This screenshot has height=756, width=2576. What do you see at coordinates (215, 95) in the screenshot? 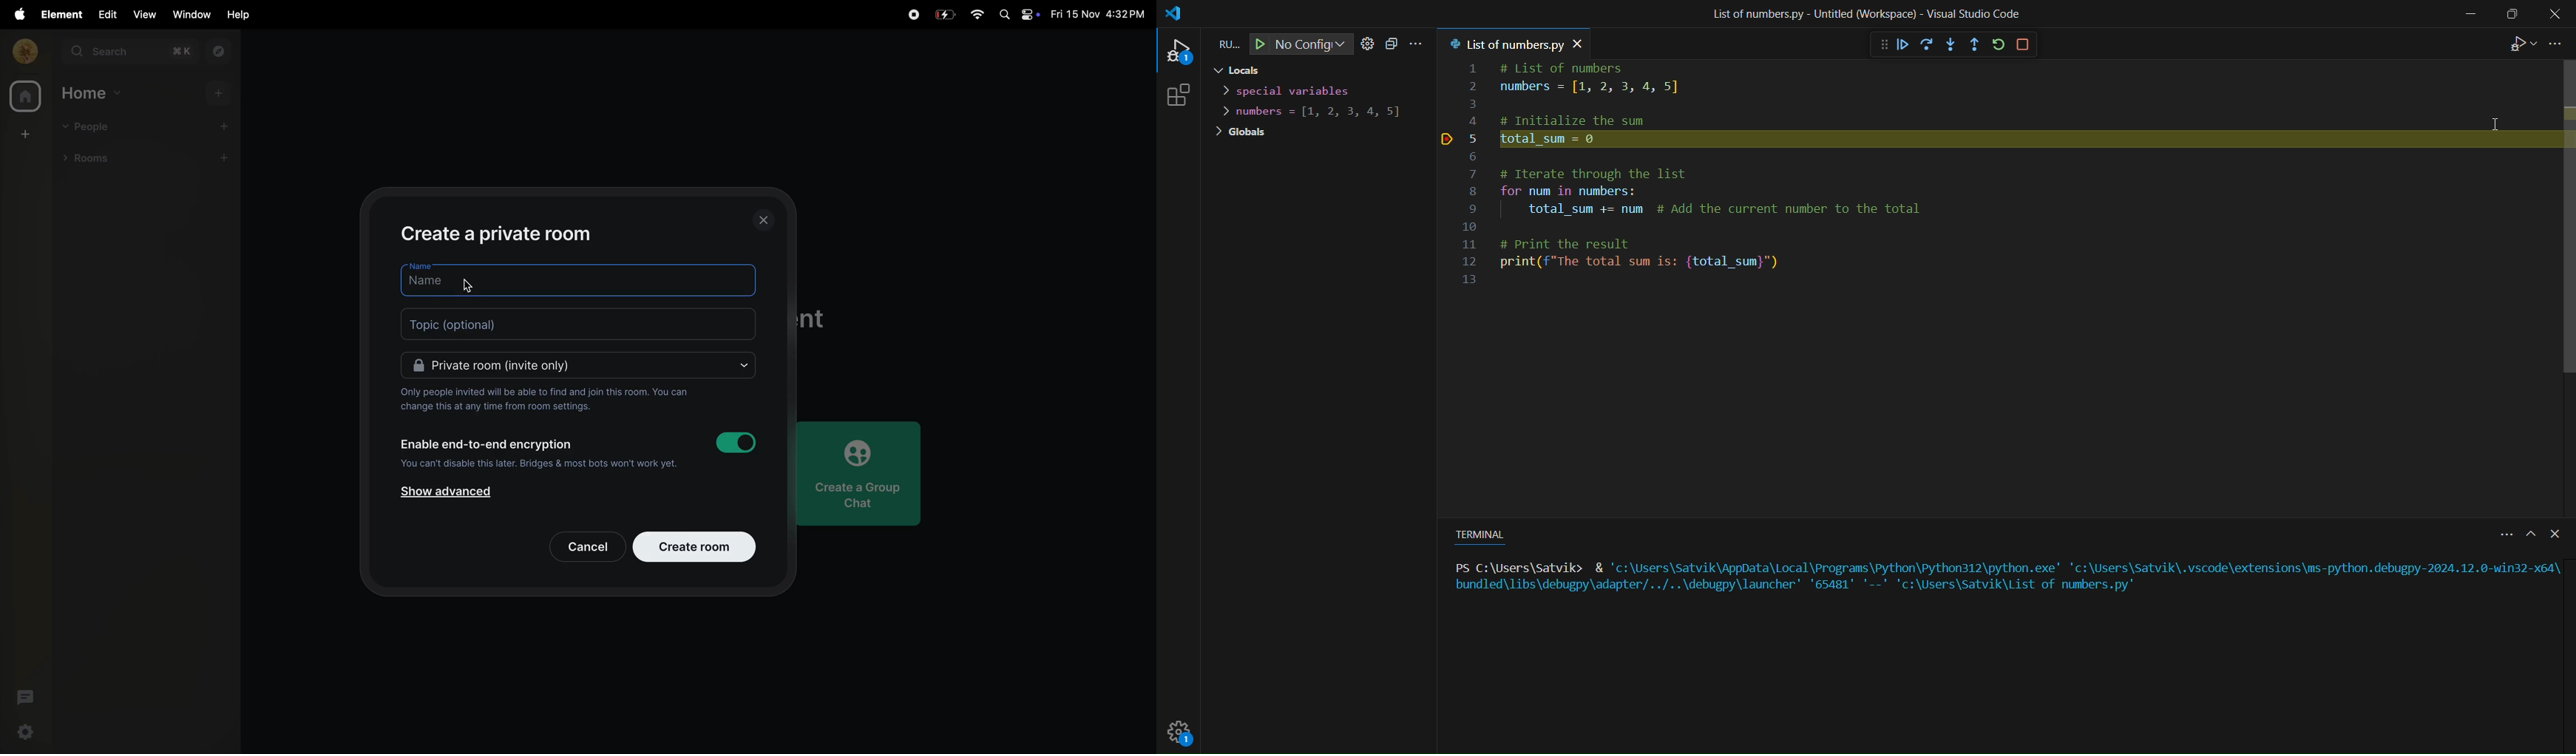
I see `add` at bounding box center [215, 95].